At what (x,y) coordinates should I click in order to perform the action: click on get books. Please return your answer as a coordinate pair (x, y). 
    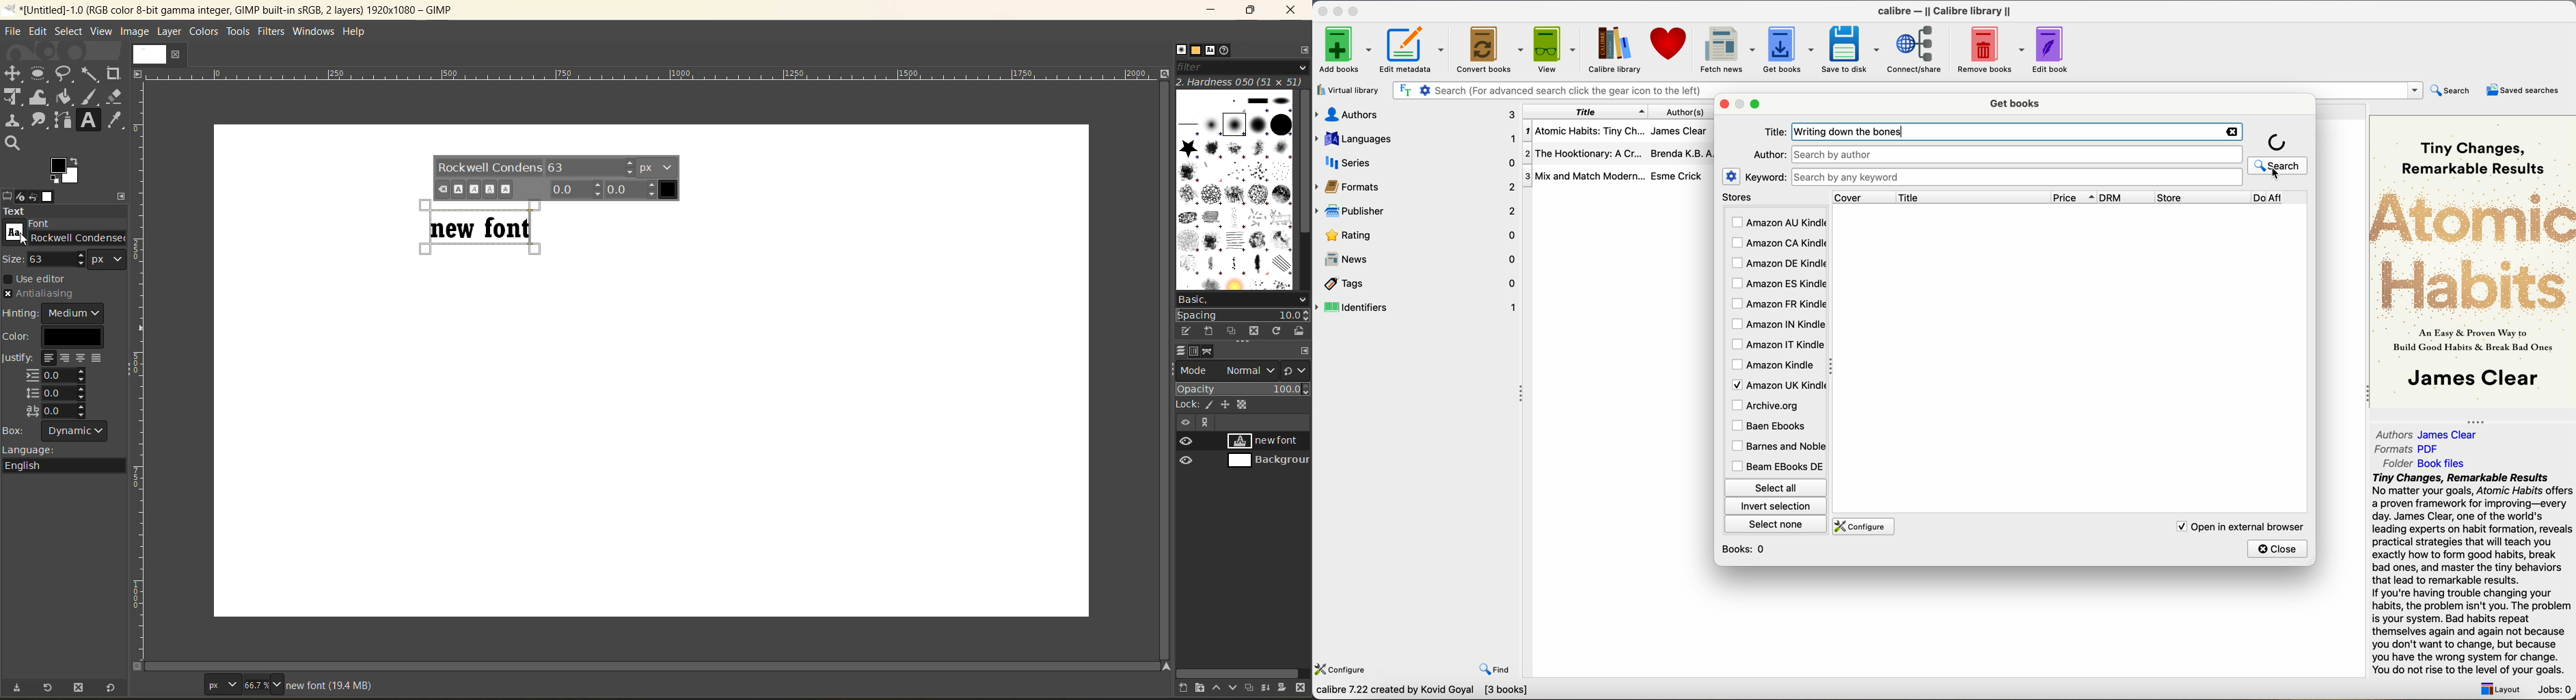
    Looking at the image, I should click on (2017, 102).